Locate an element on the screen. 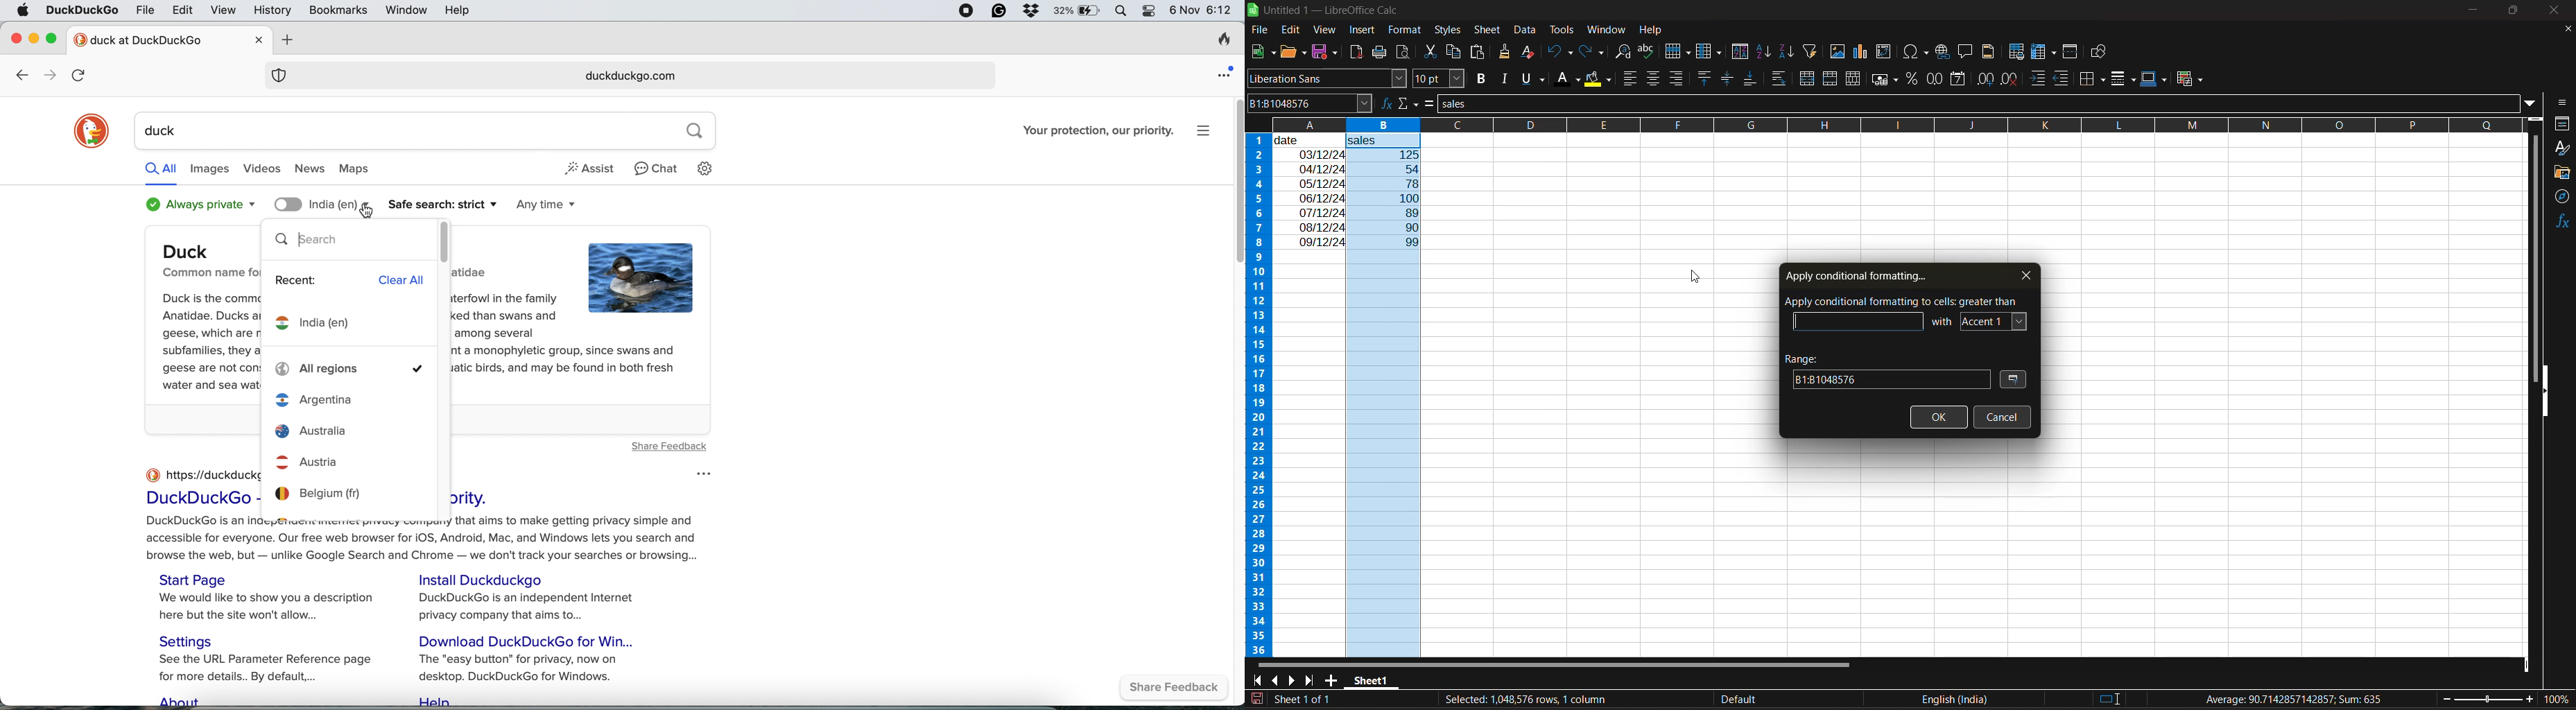  grammarly is located at coordinates (998, 11).